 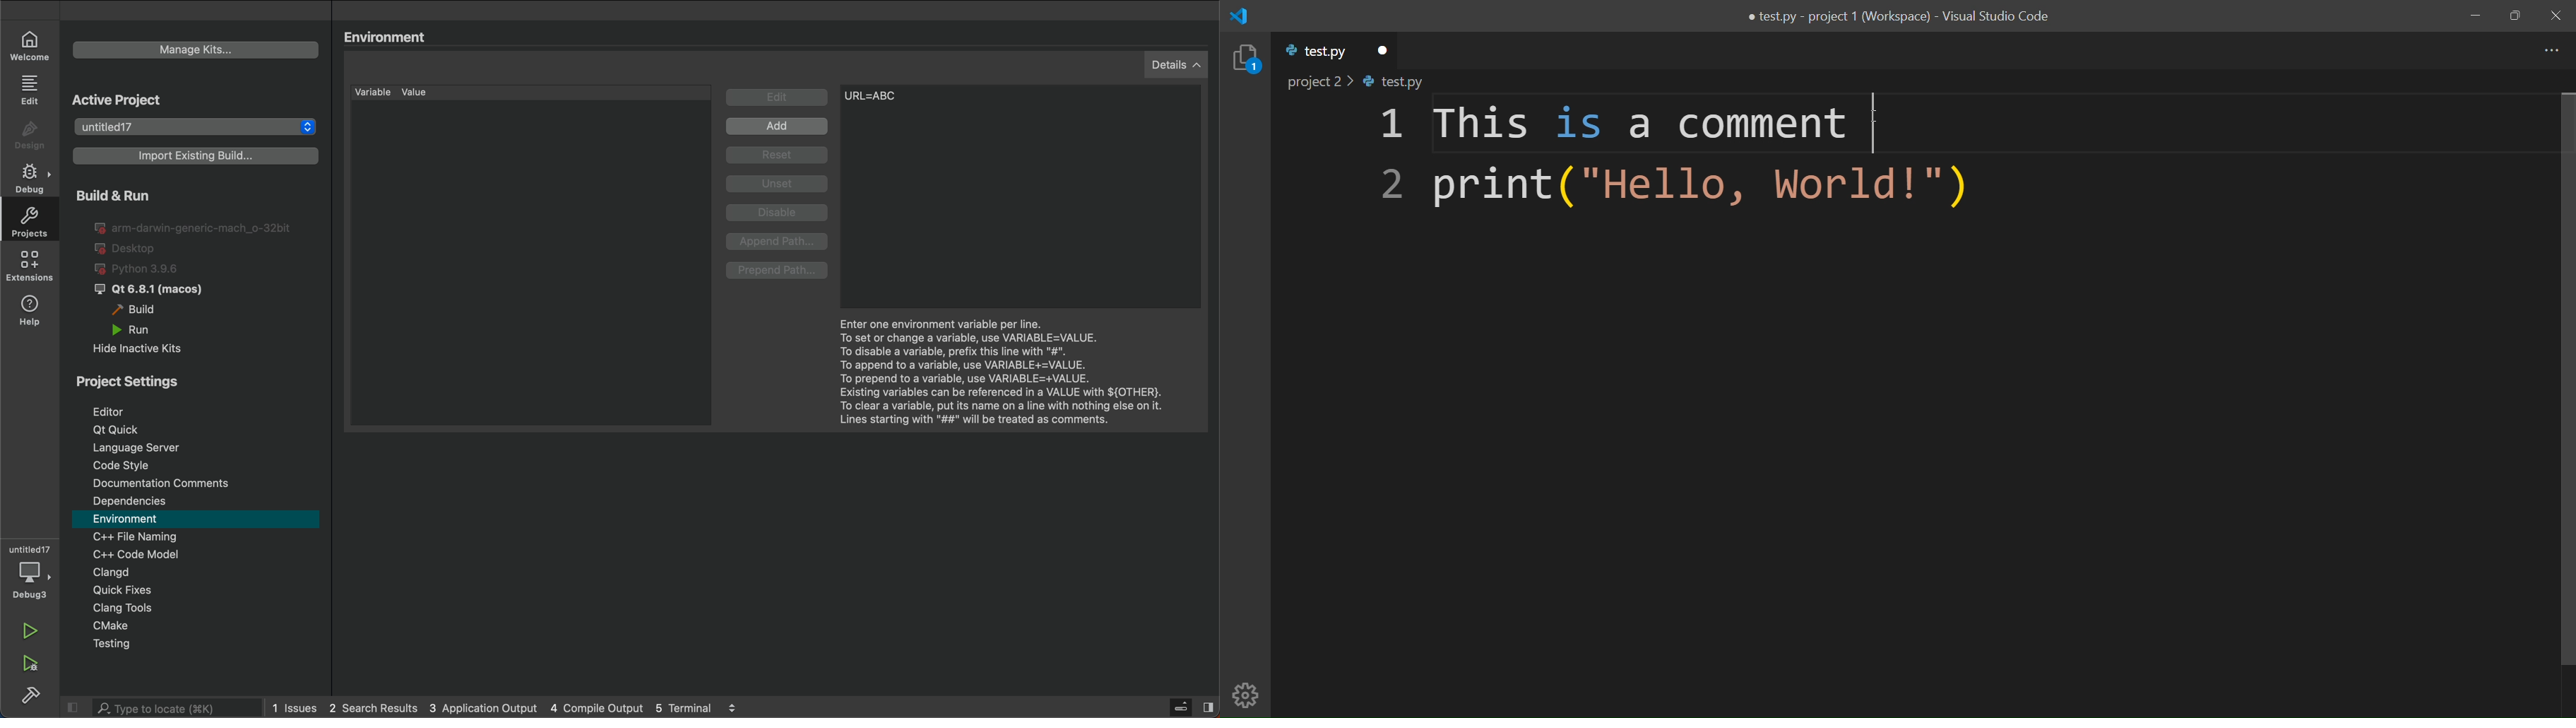 What do you see at coordinates (157, 290) in the screenshot?
I see `J Qt 6.8.1 (macos)` at bounding box center [157, 290].